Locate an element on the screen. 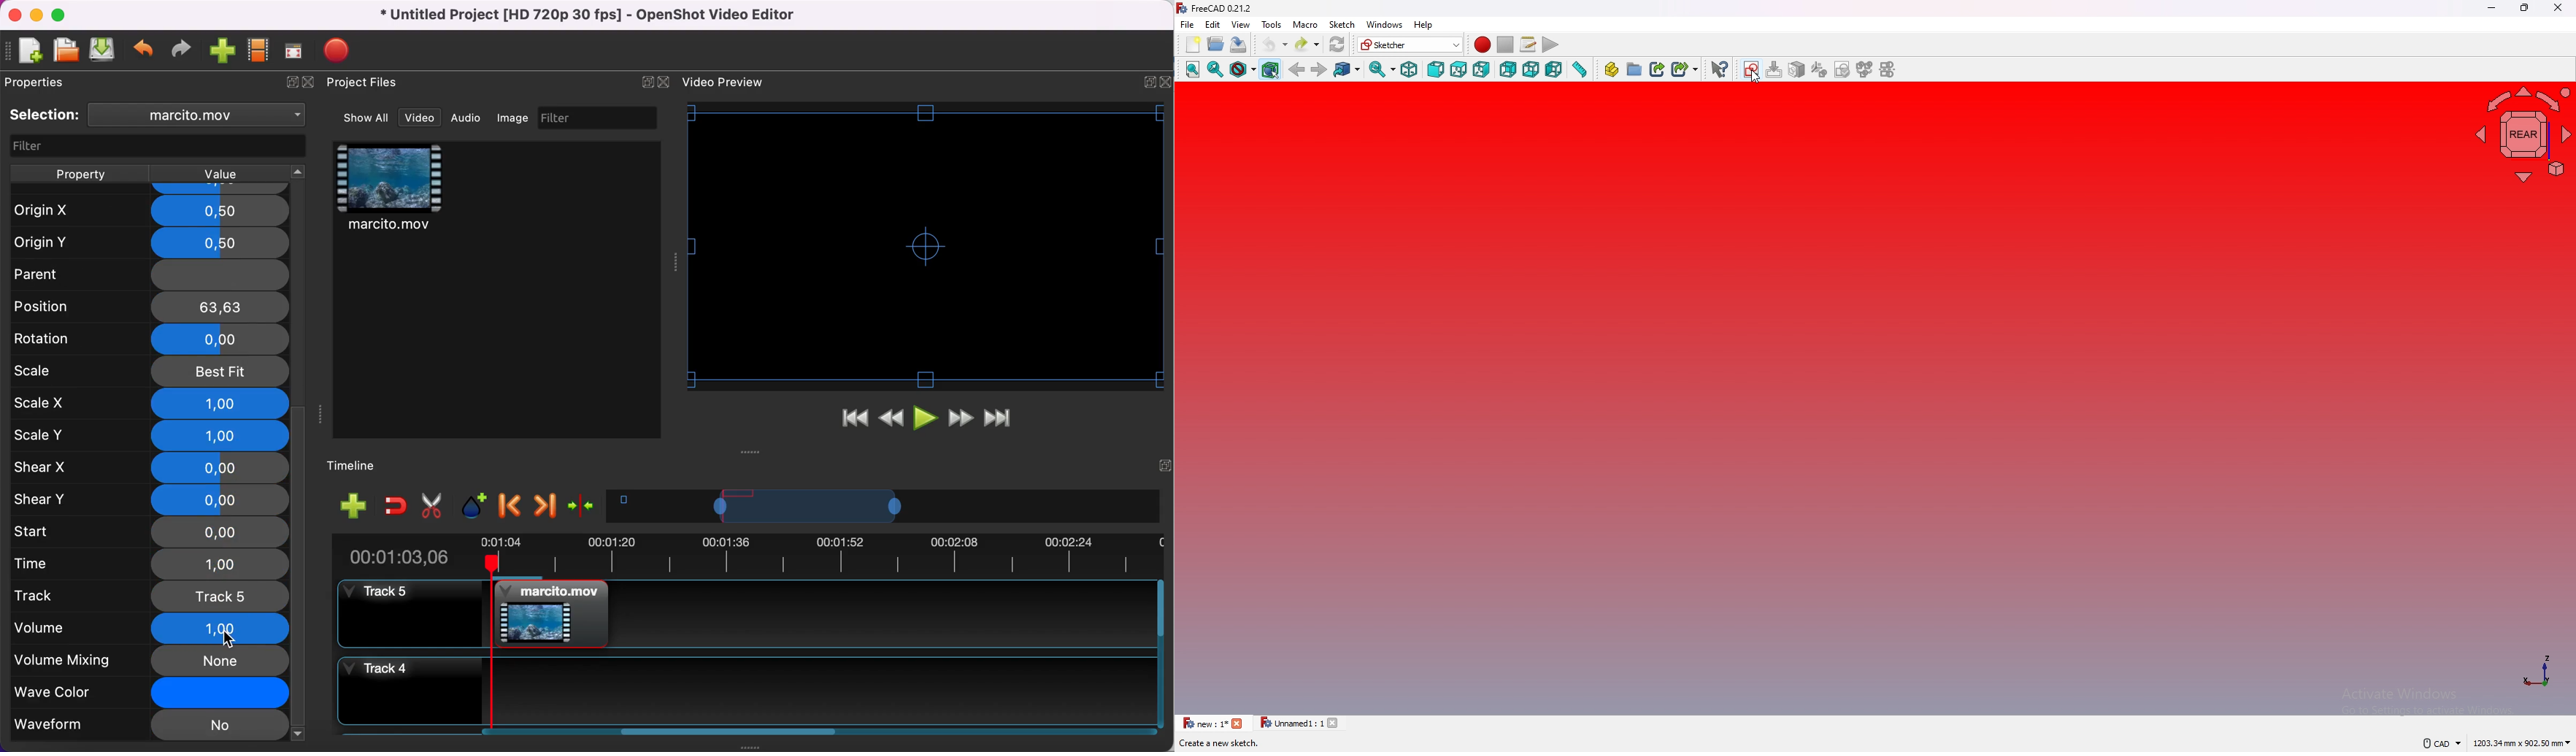 The image size is (2576, 756). view is located at coordinates (1241, 23).